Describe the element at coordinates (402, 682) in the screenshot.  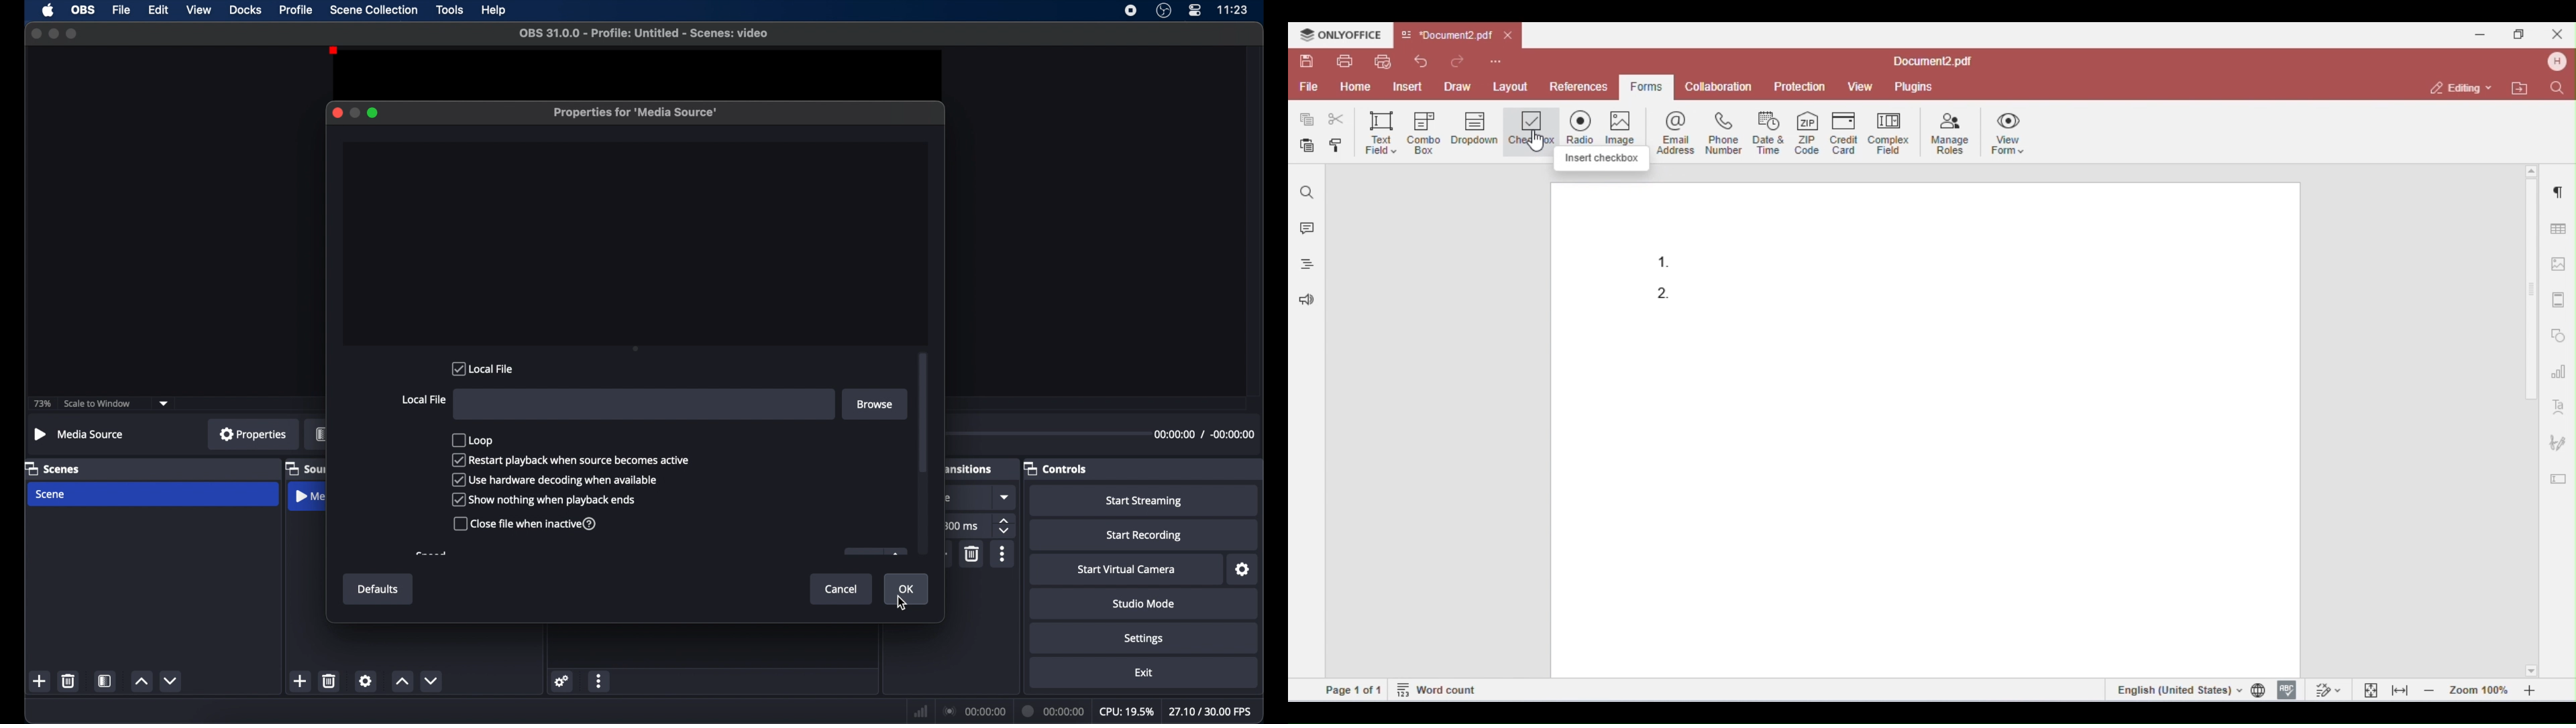
I see `increment` at that location.